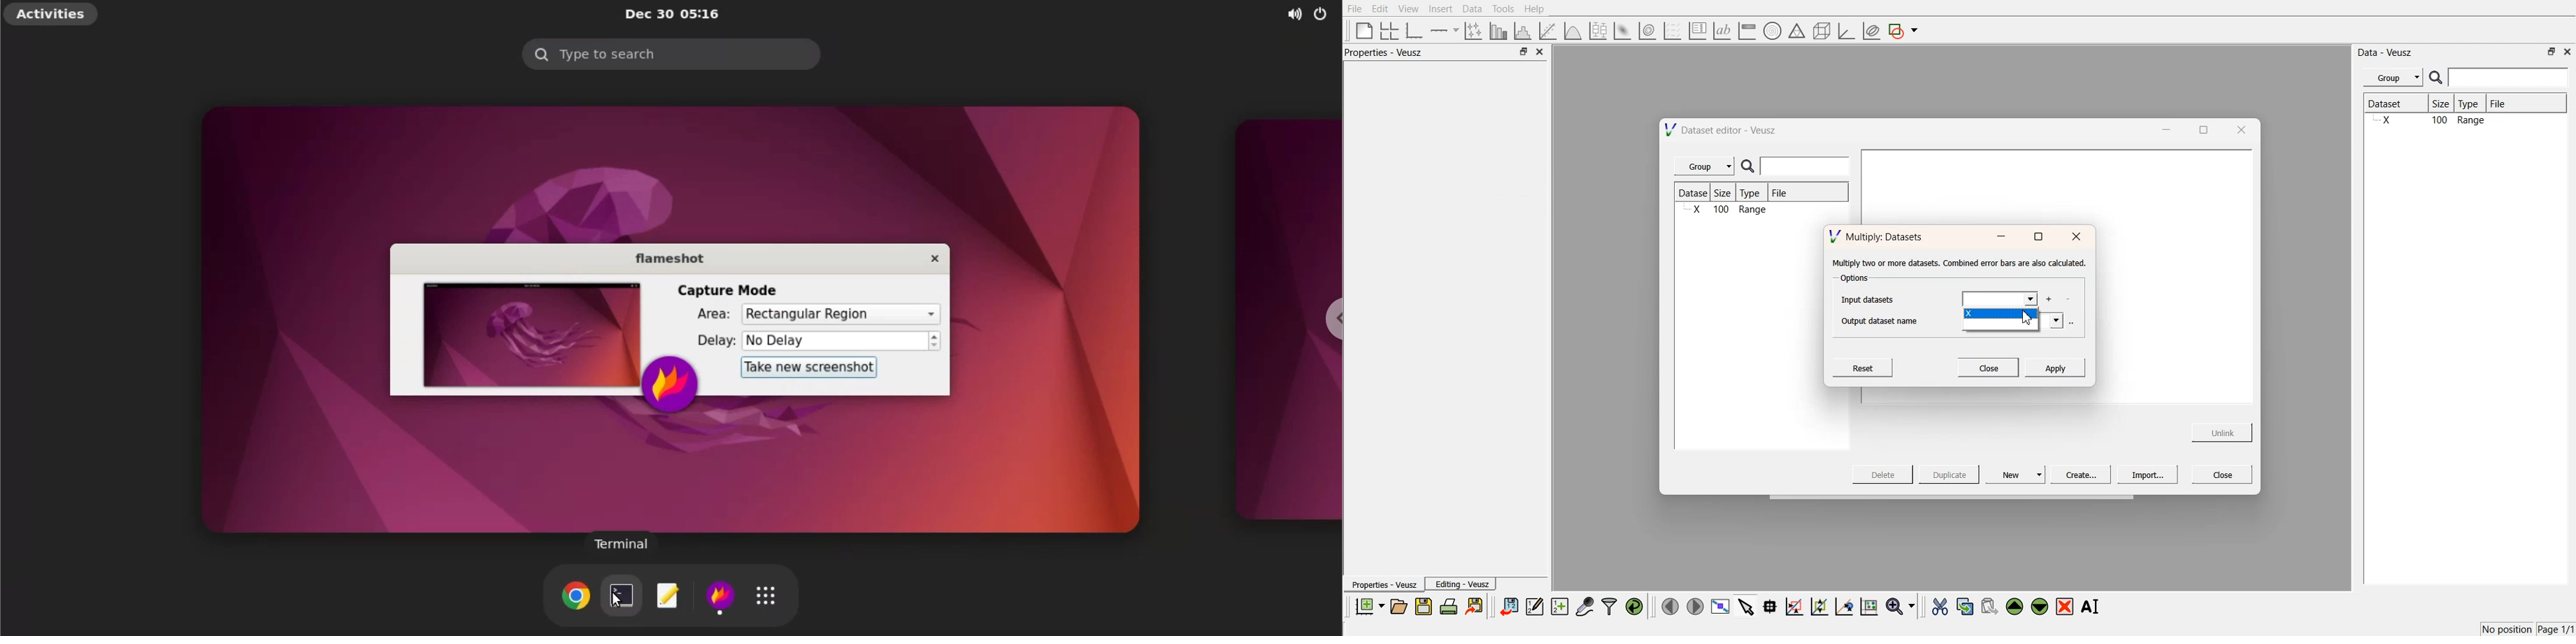 The height and width of the screenshot is (644, 2576). I want to click on X 100 Range, so click(1728, 211).